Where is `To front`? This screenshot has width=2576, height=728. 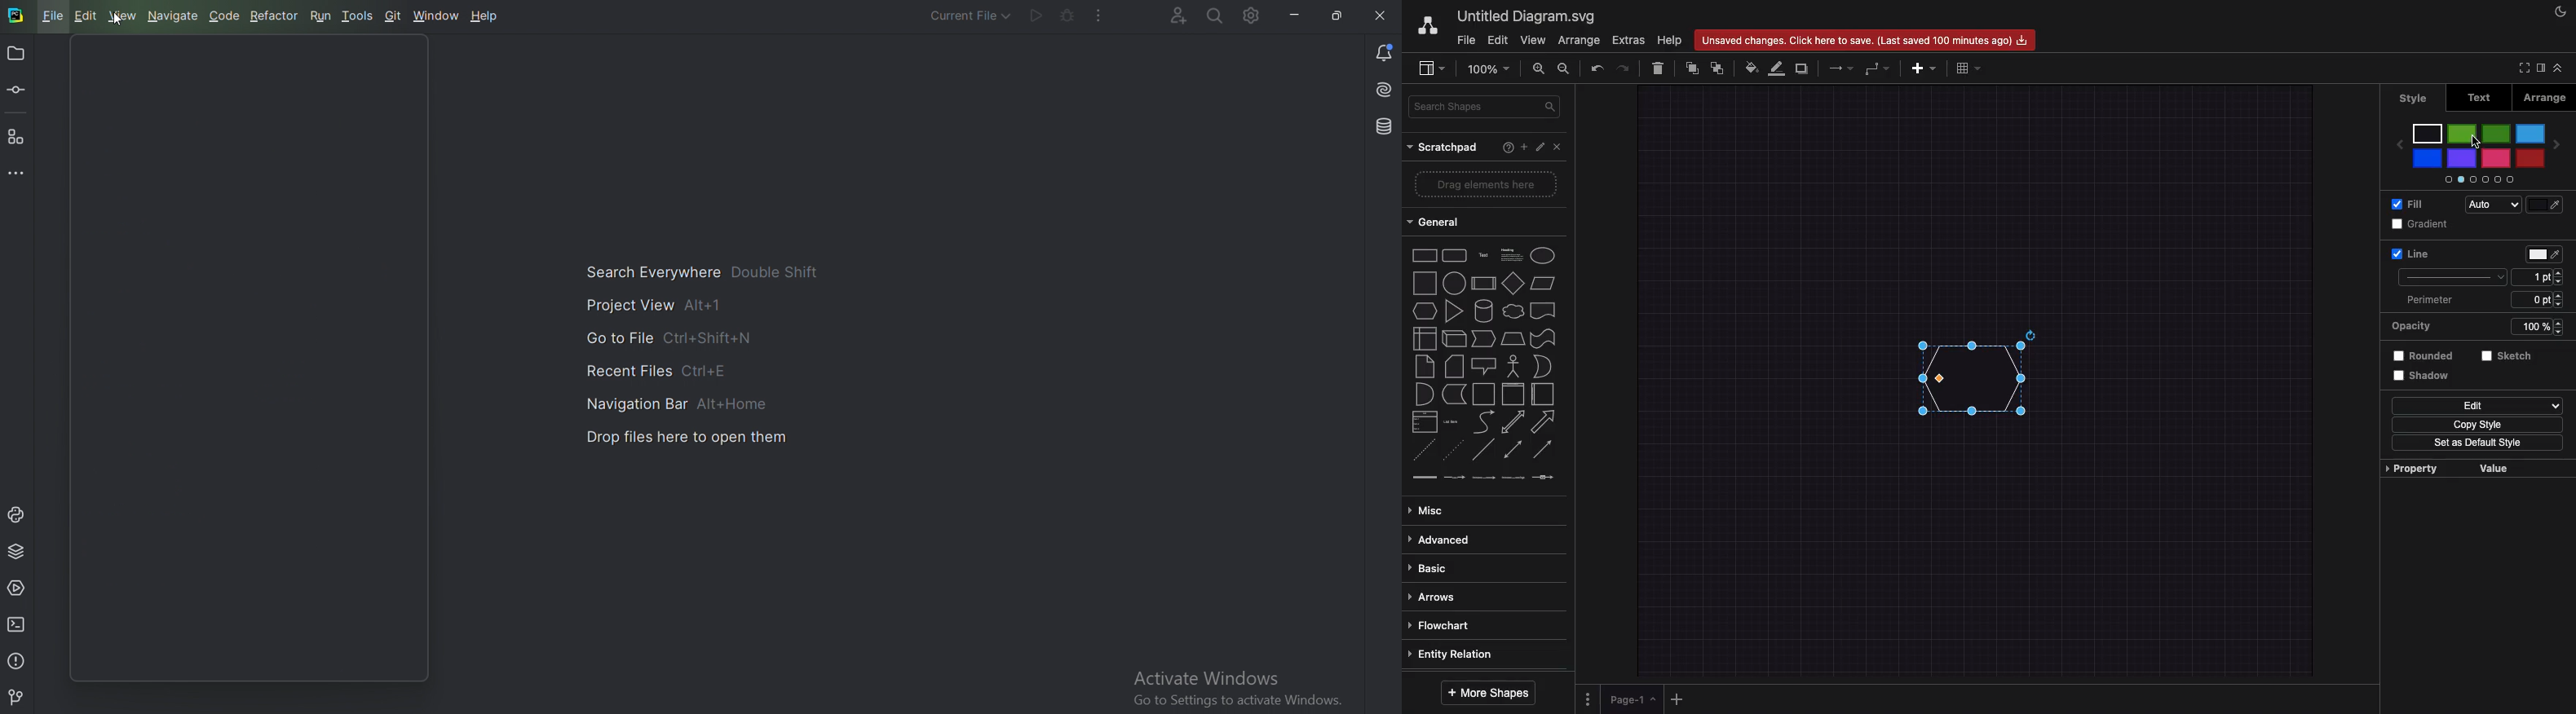
To front is located at coordinates (1692, 69).